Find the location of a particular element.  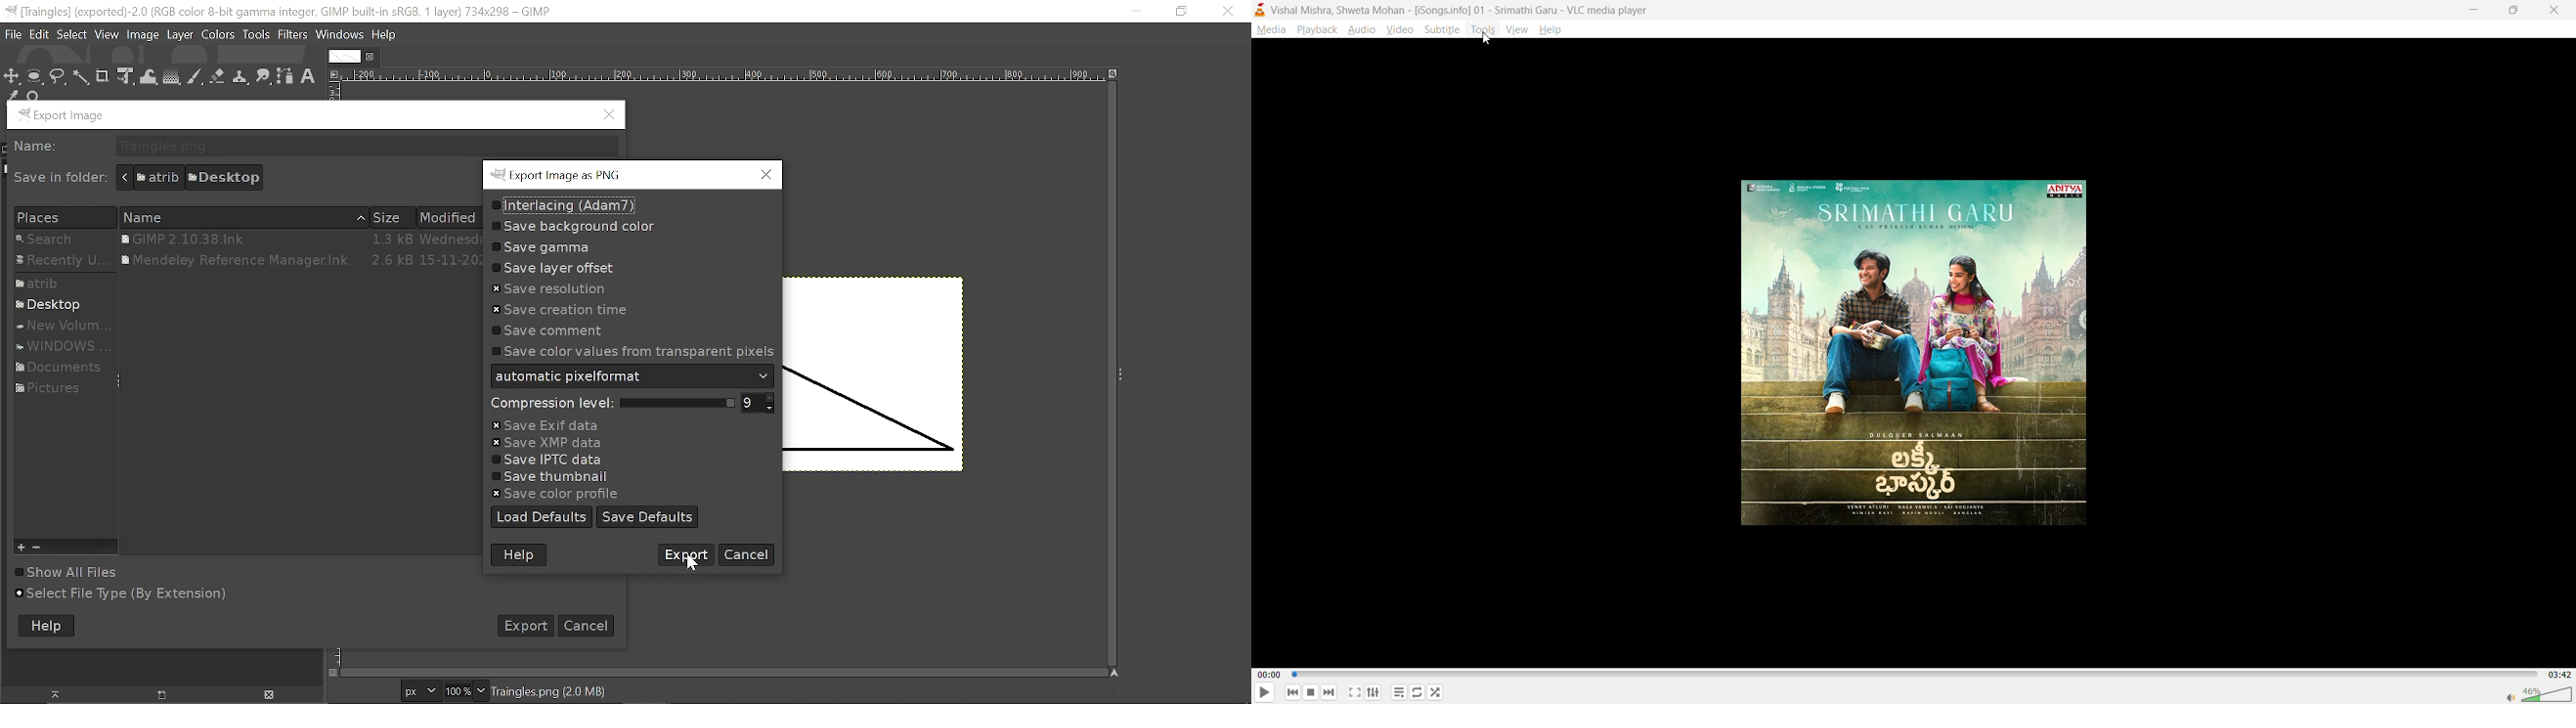

Save layer offset is located at coordinates (565, 268).